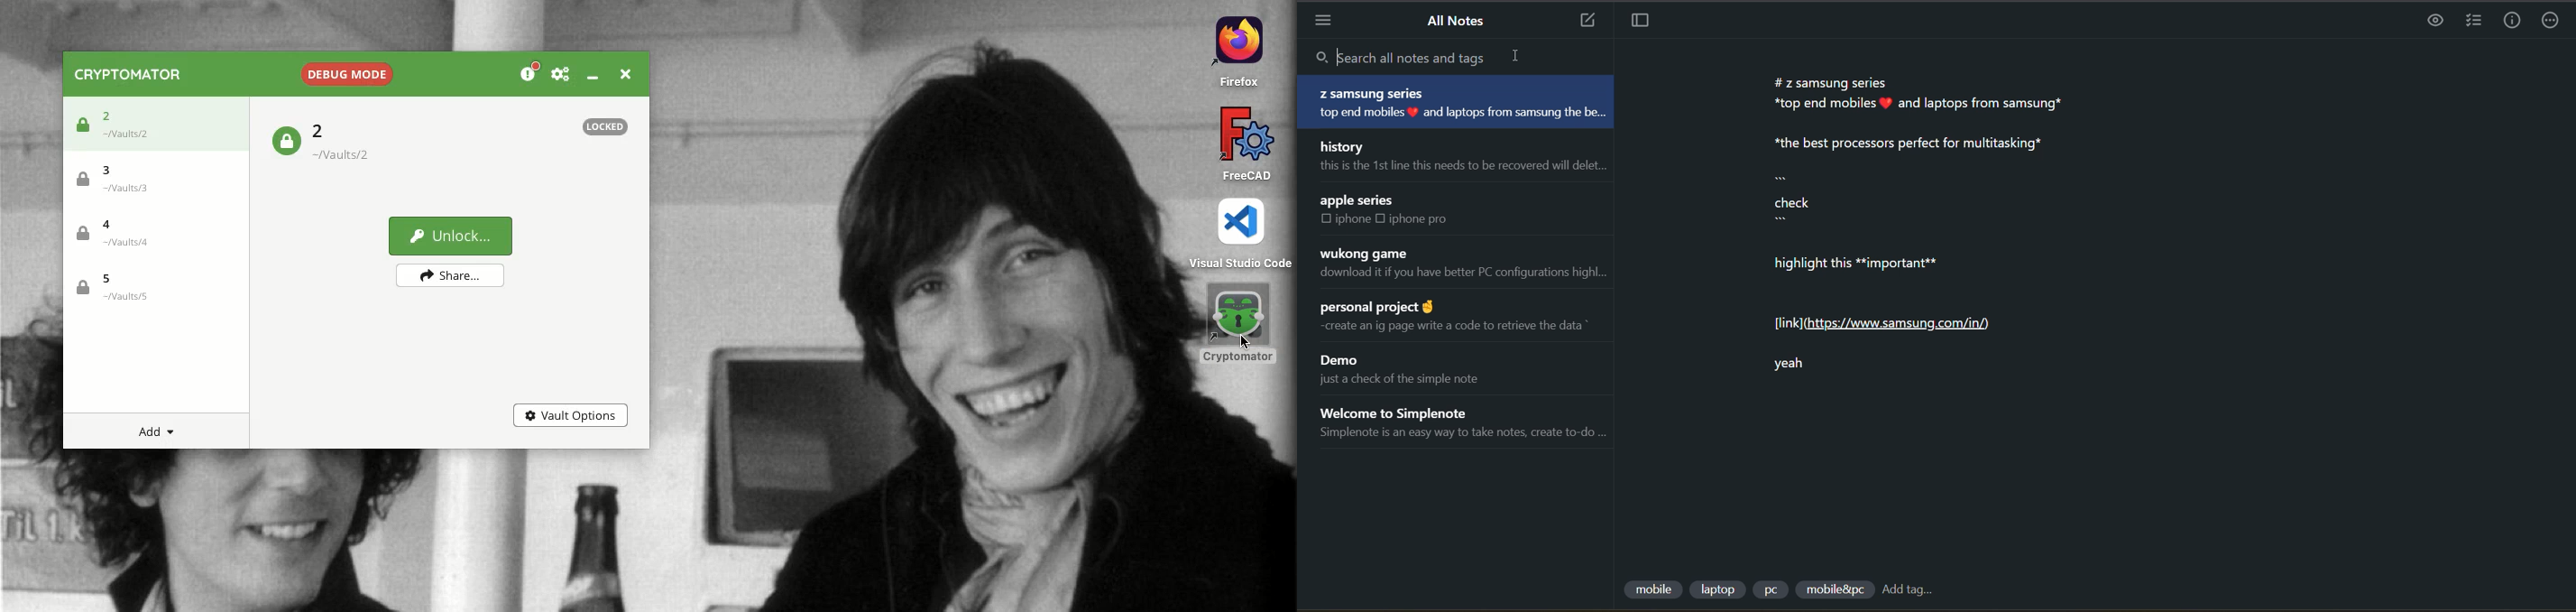  What do you see at coordinates (1391, 307) in the screenshot?
I see `personal project §` at bounding box center [1391, 307].